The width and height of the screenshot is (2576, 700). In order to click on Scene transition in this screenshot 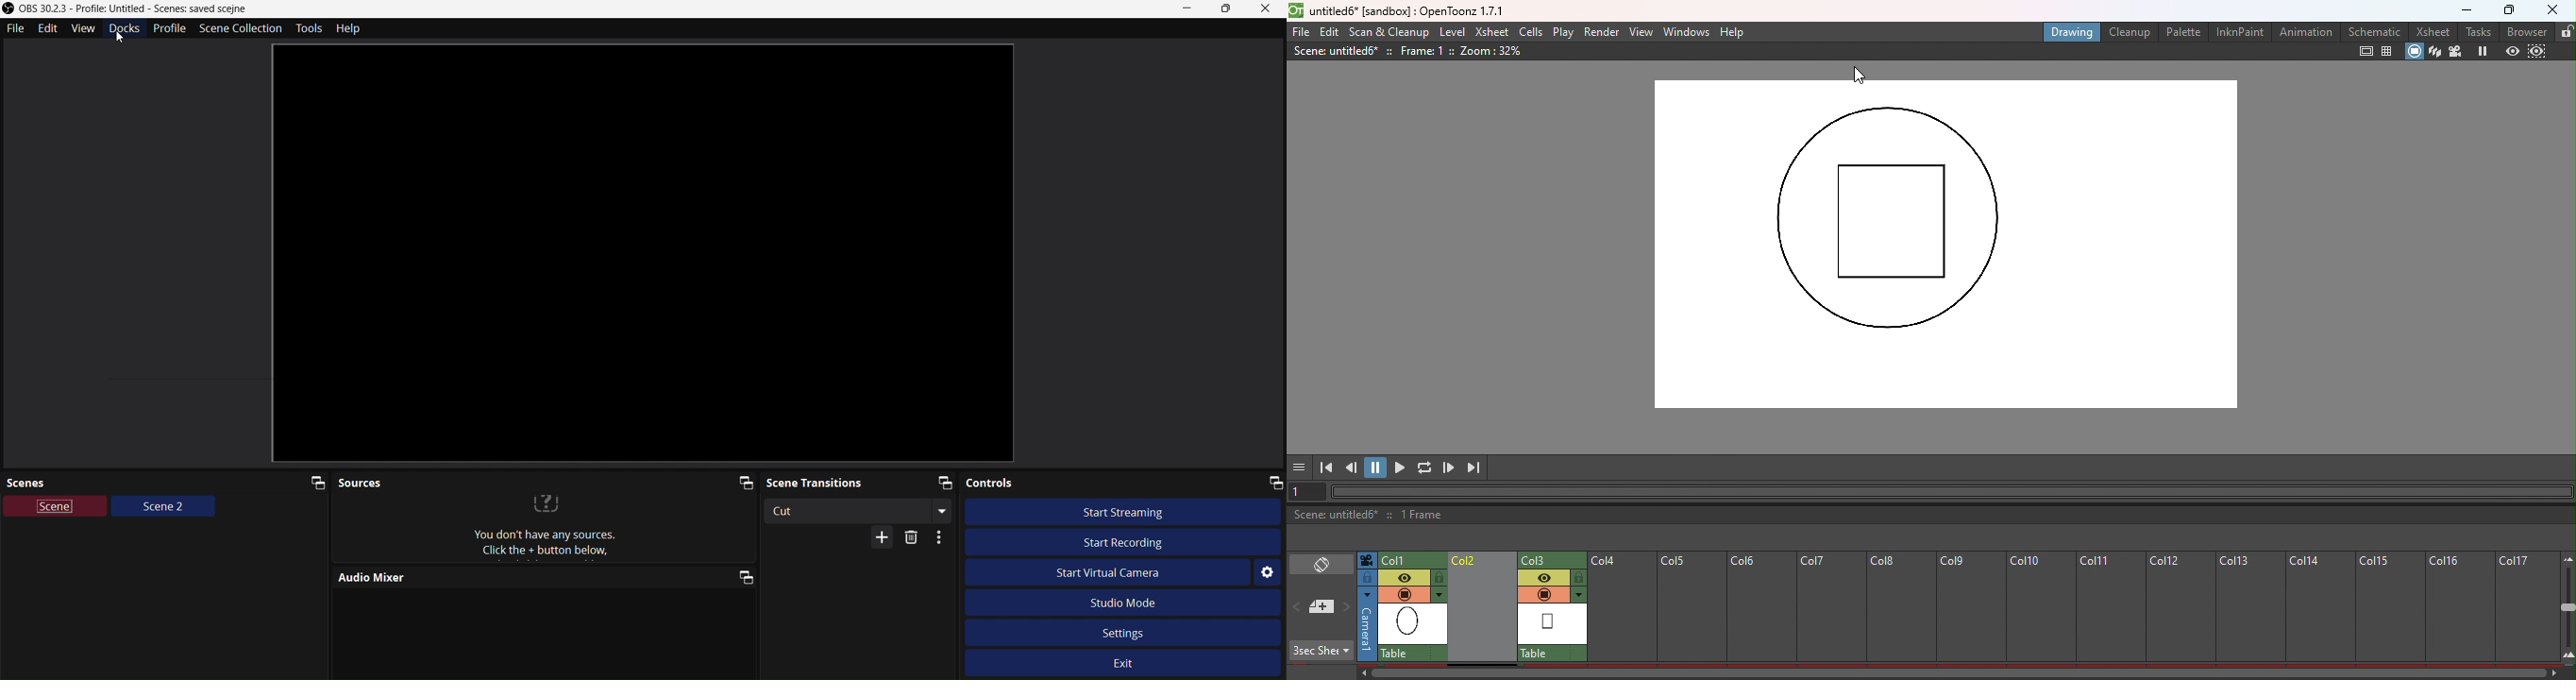, I will do `click(835, 481)`.